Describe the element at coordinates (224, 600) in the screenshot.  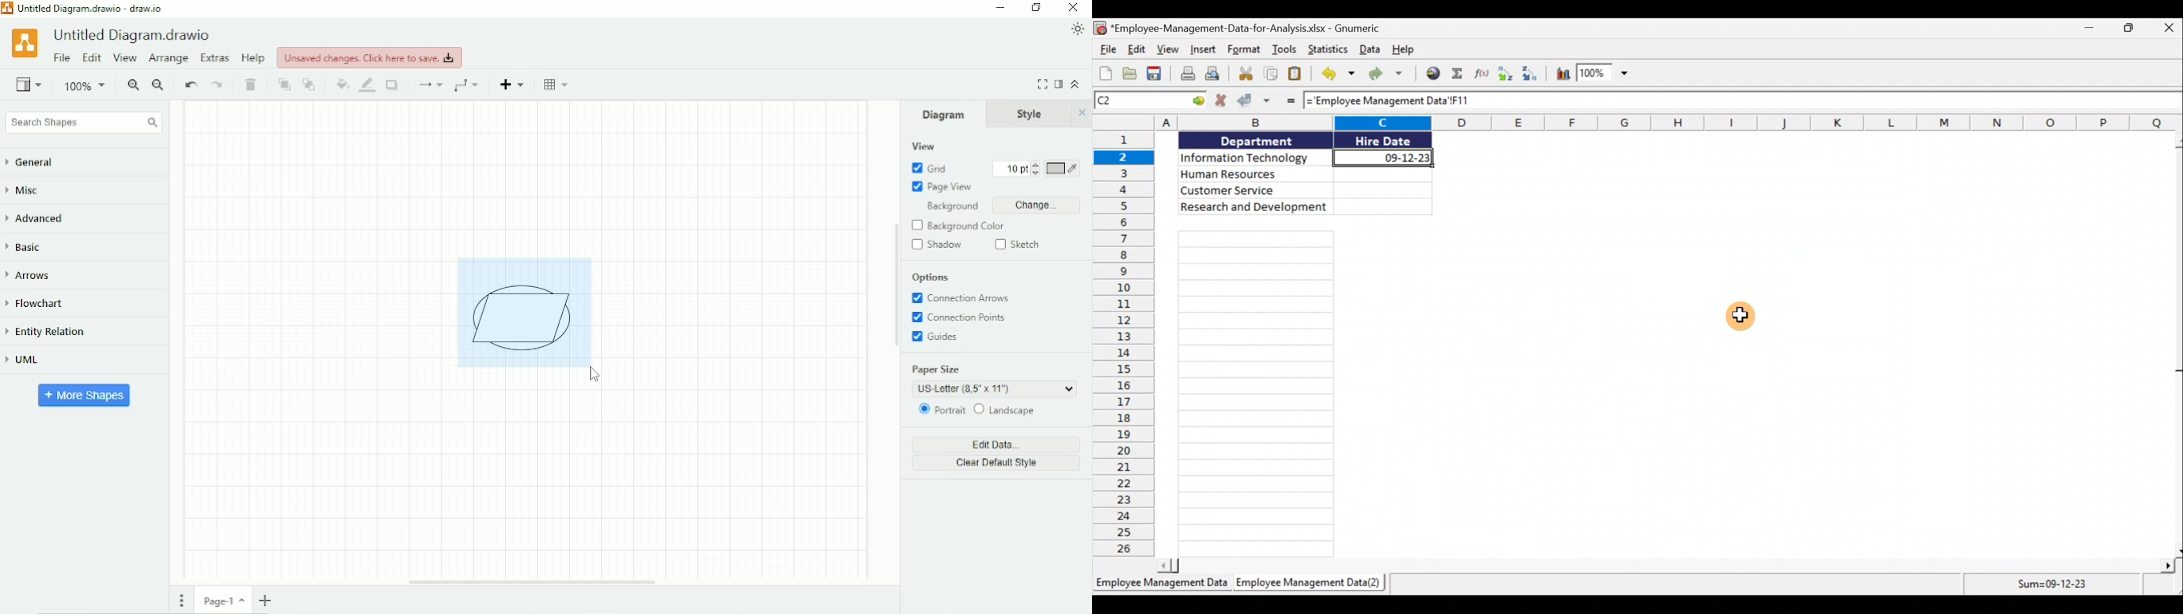
I see `Current page` at that location.